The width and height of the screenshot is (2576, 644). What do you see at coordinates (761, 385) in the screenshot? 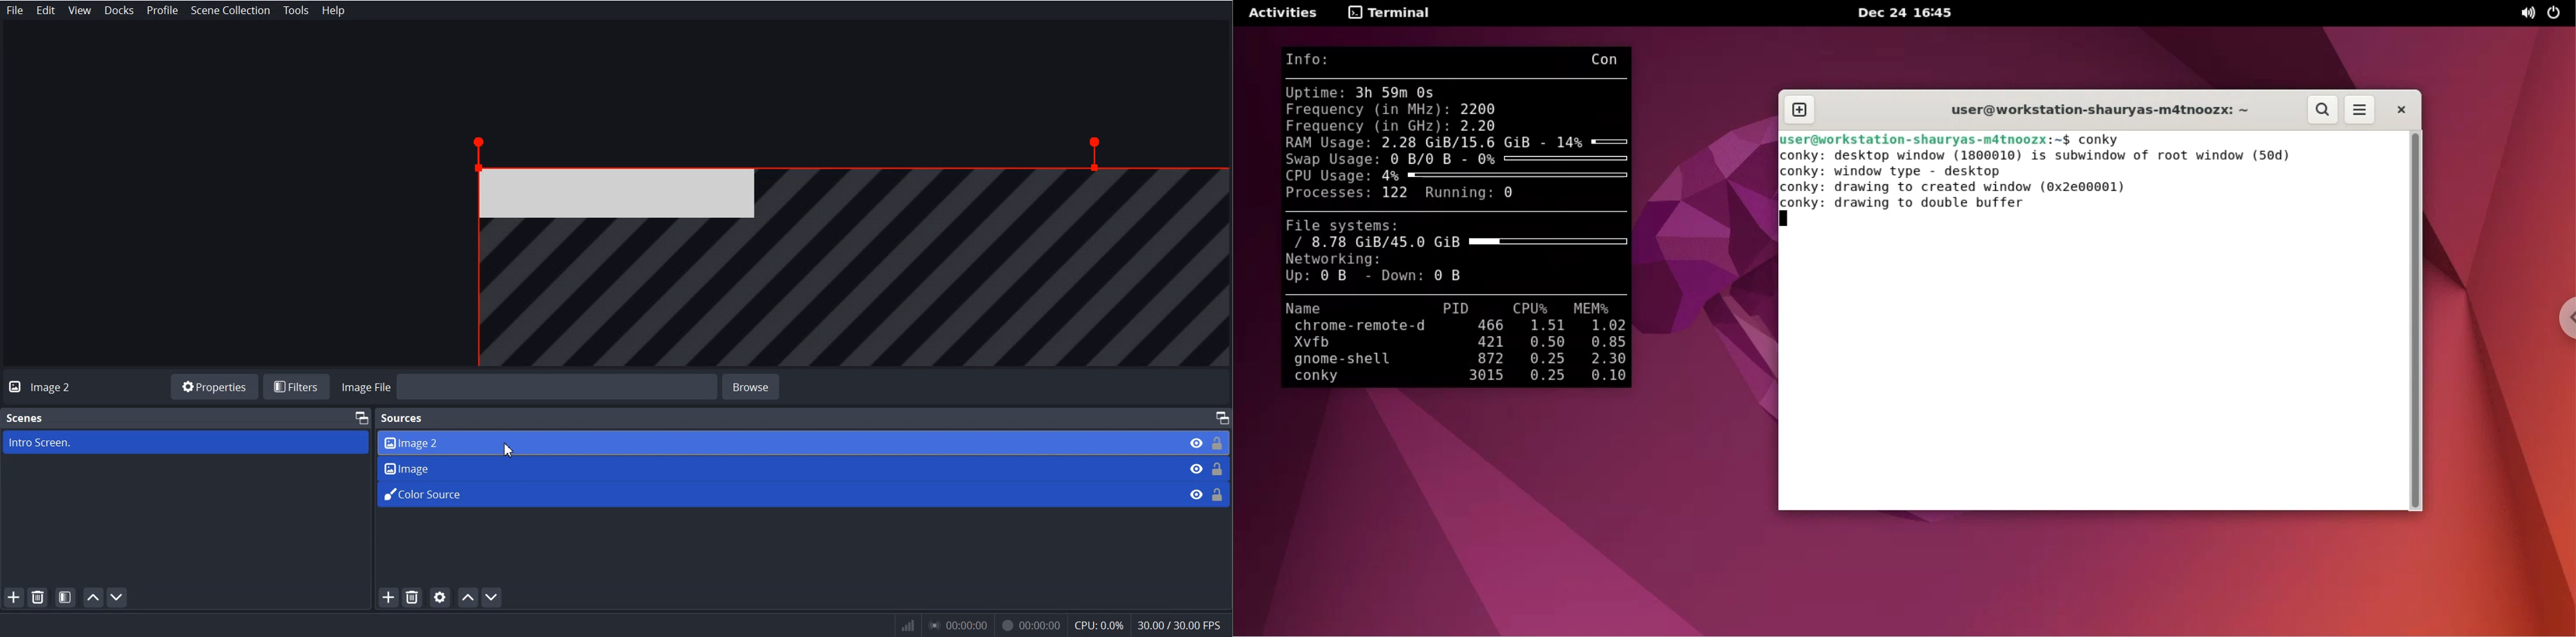
I see `browse` at bounding box center [761, 385].